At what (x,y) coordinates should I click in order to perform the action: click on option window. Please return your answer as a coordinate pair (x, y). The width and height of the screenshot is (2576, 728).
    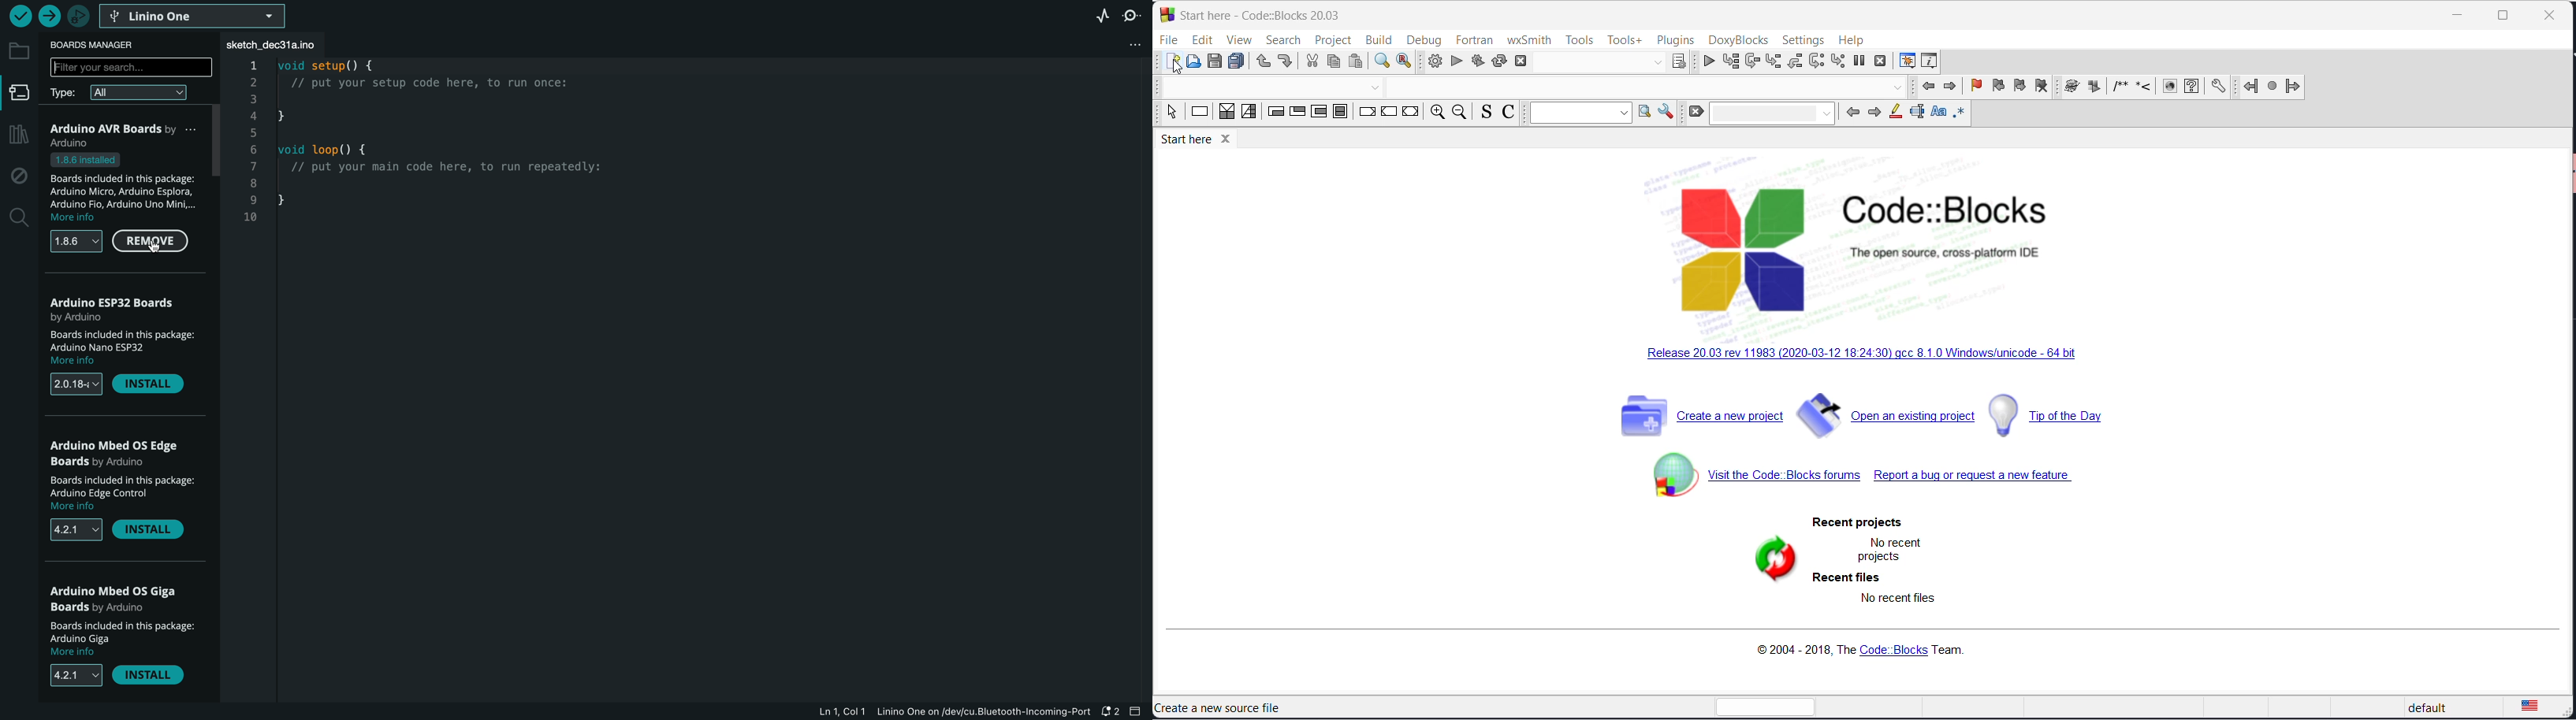
    Looking at the image, I should click on (1666, 113).